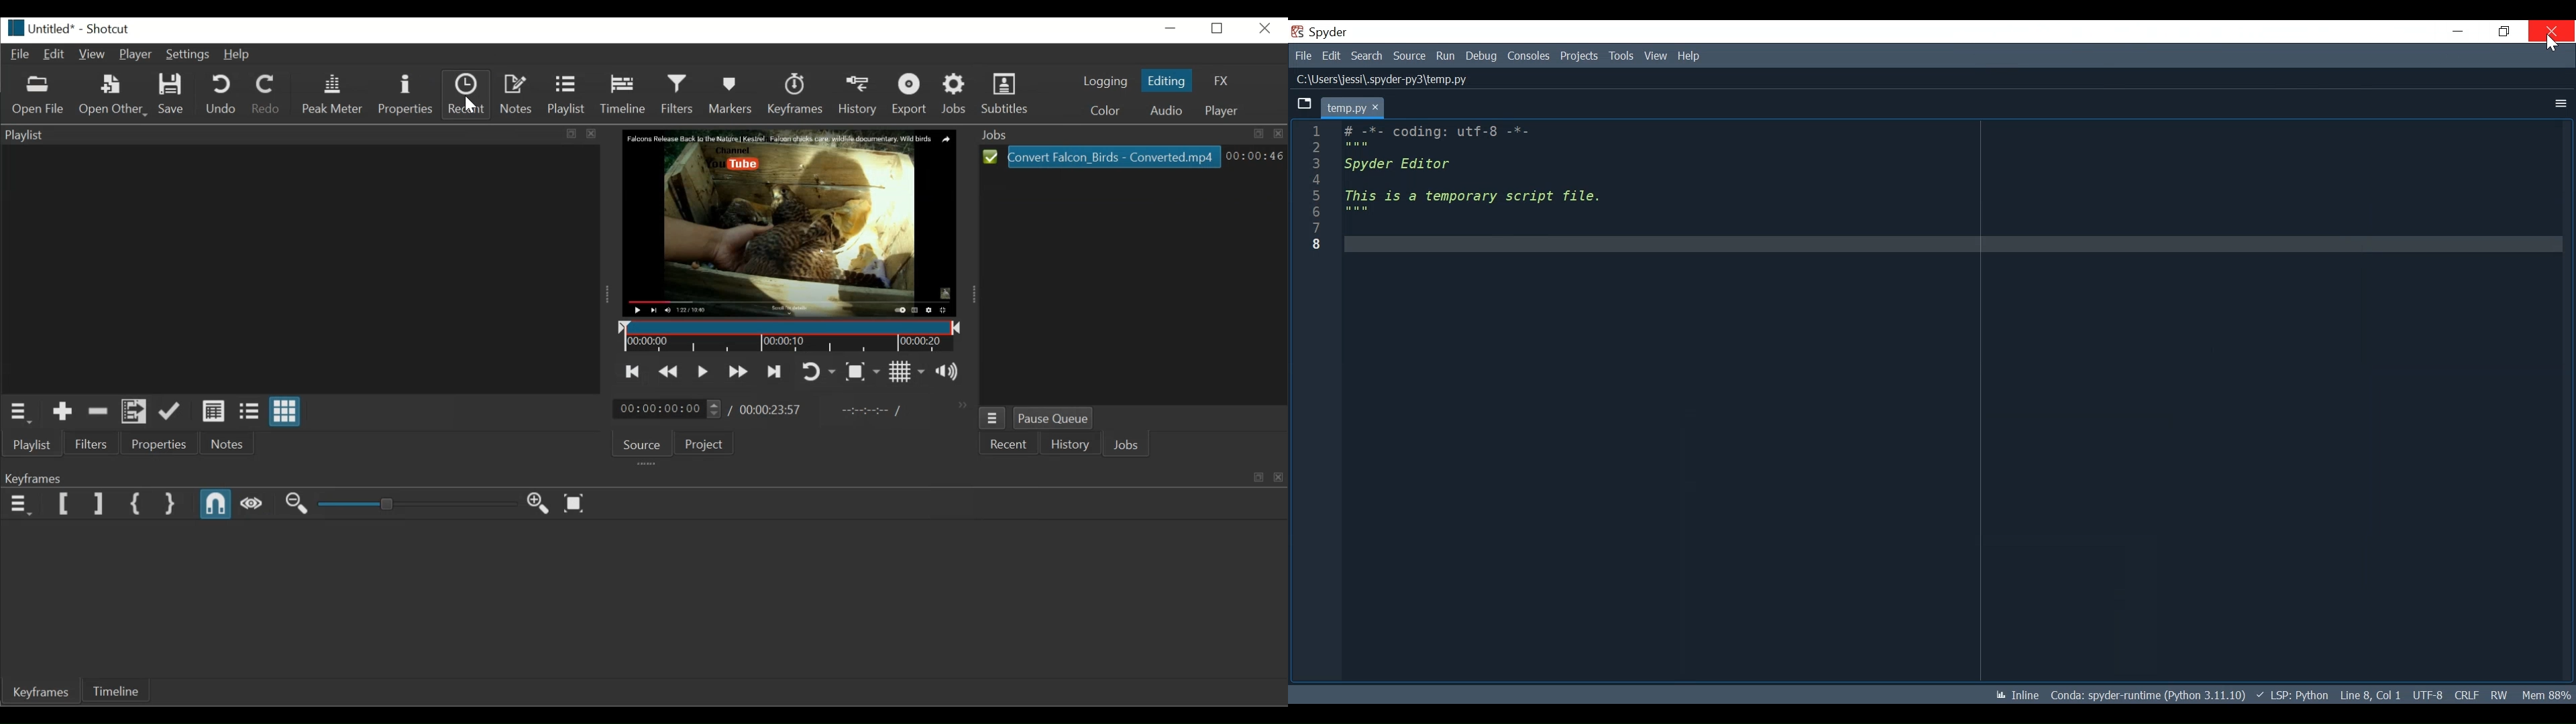 Image resolution: width=2576 pixels, height=728 pixels. I want to click on Timeline, so click(623, 95).